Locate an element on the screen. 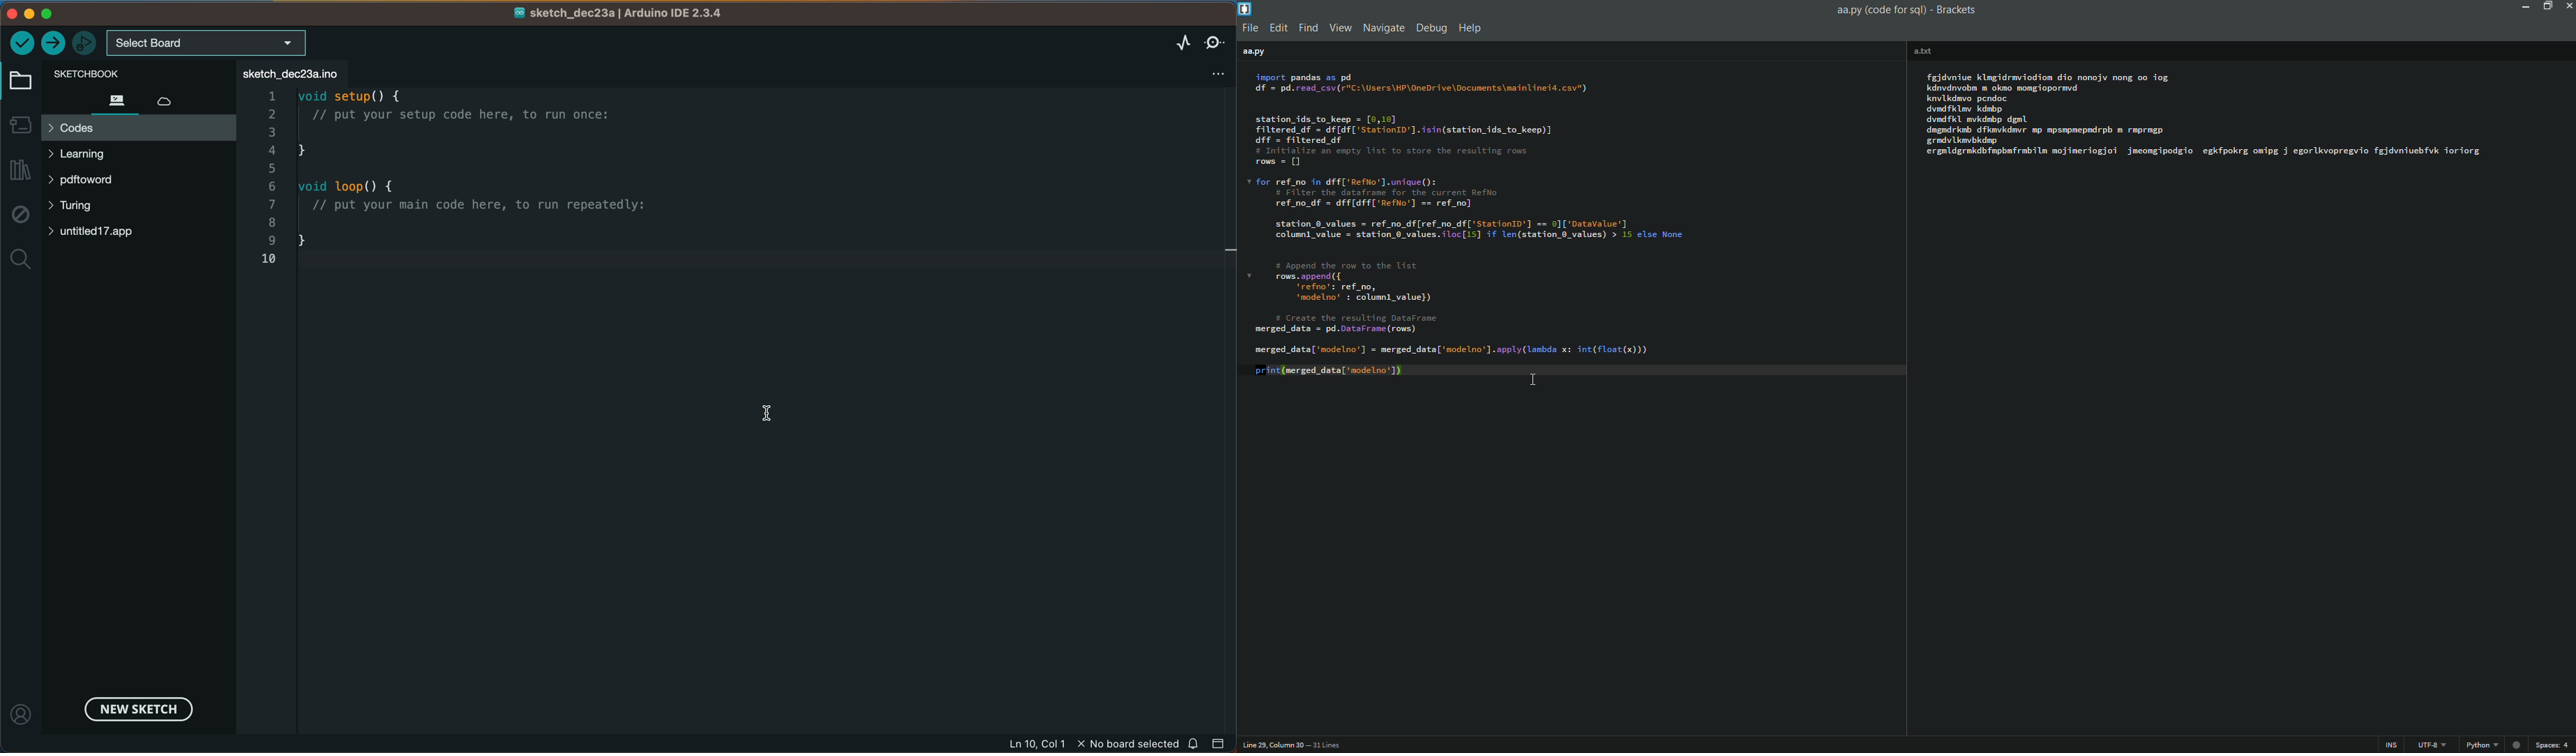  debug is located at coordinates (19, 215).